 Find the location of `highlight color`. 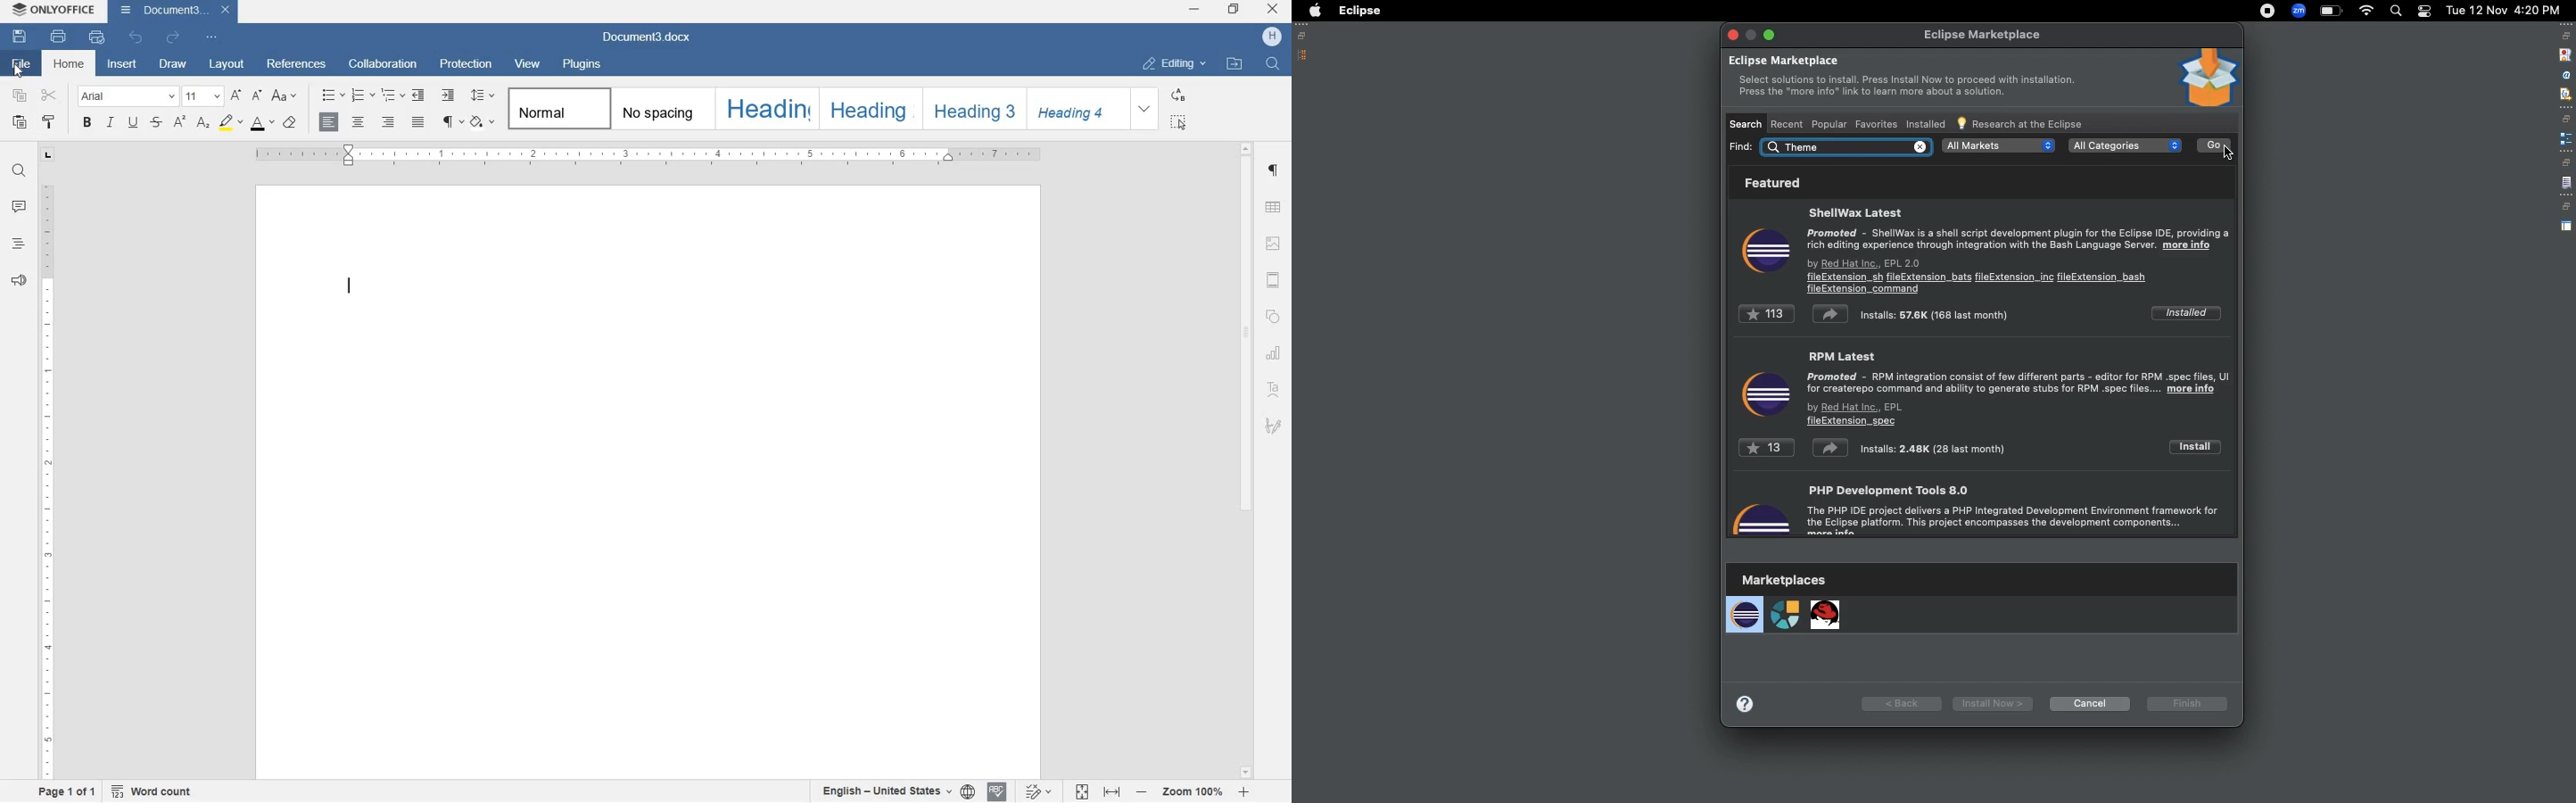

highlight color is located at coordinates (231, 122).